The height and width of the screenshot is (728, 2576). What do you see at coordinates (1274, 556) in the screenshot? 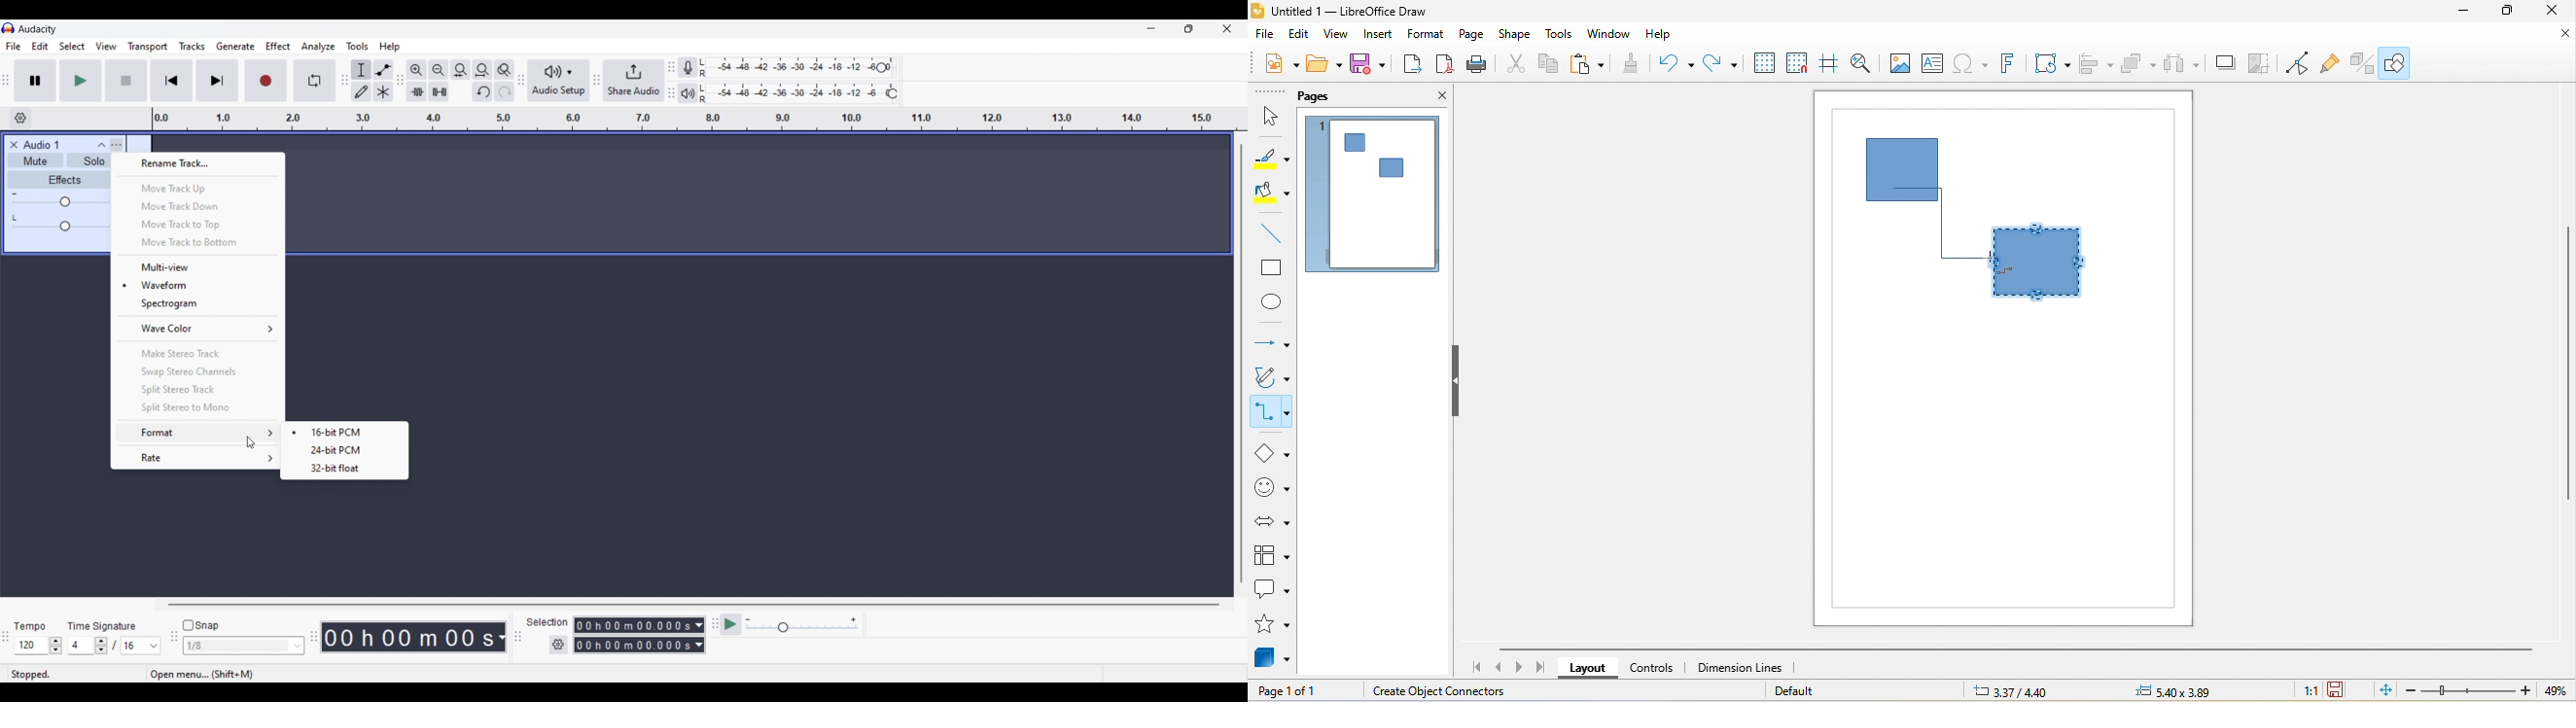
I see `flow chart` at bounding box center [1274, 556].